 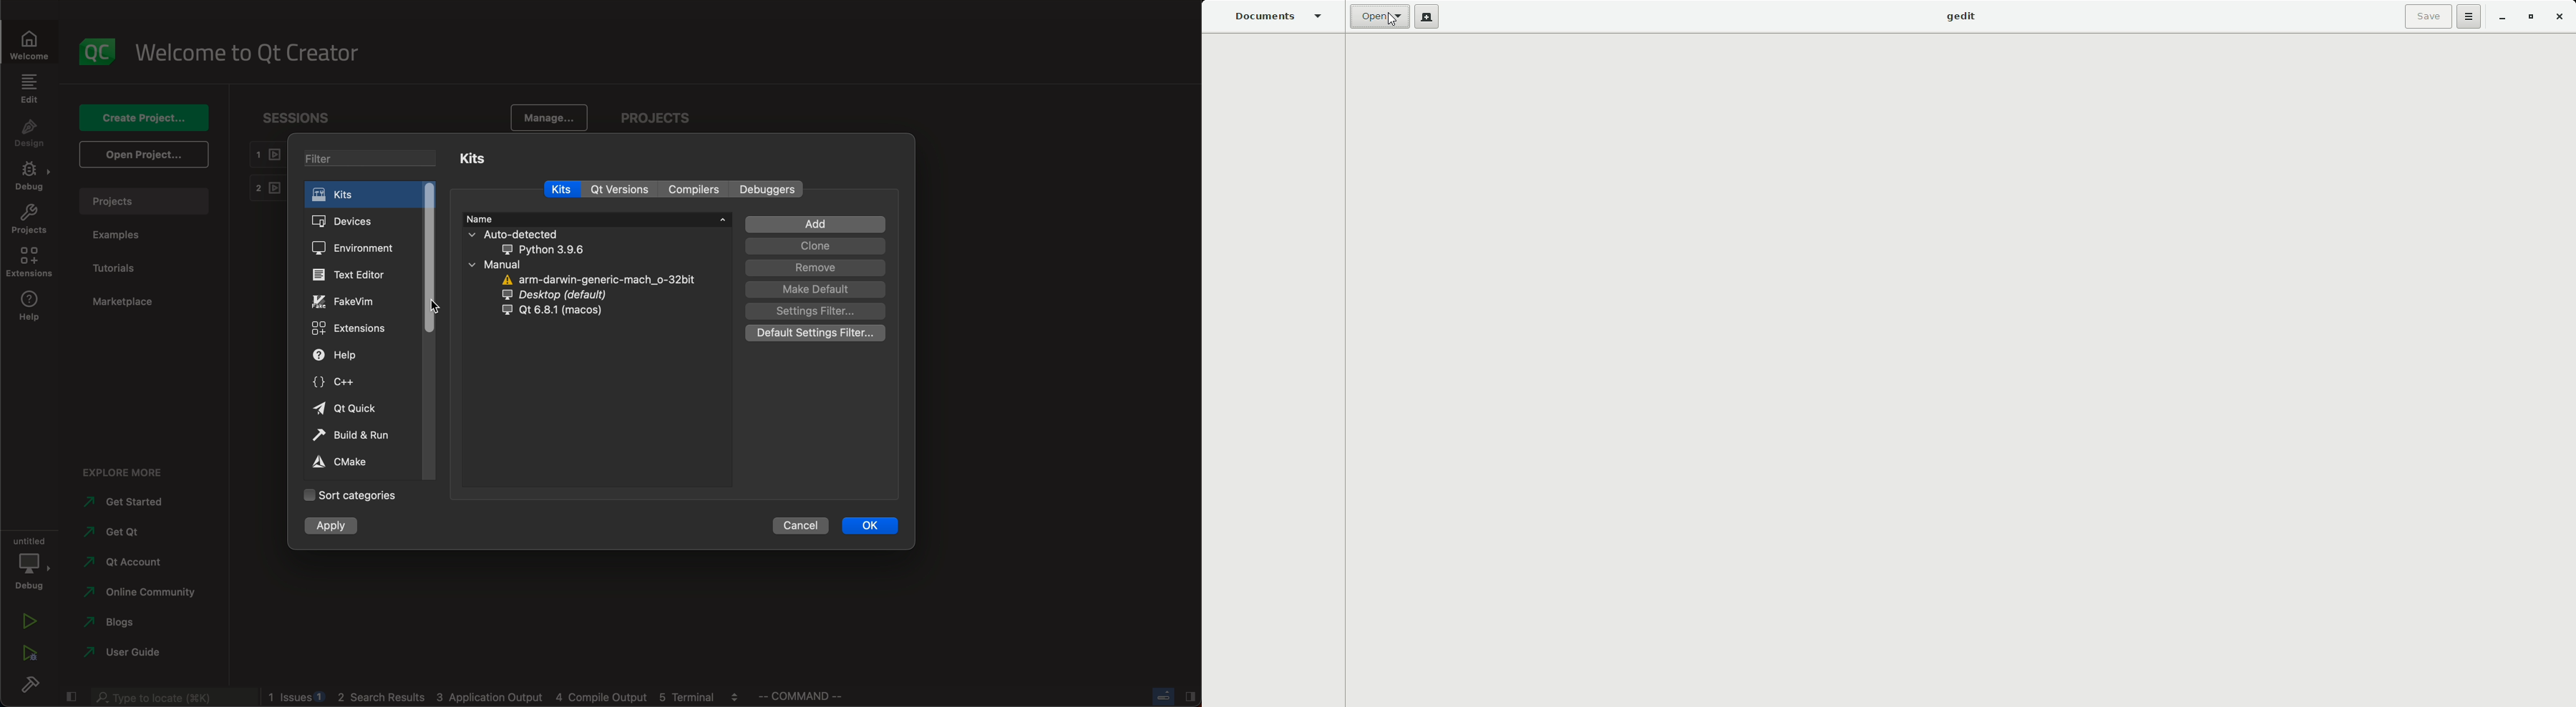 What do you see at coordinates (431, 328) in the screenshot?
I see `scroll bar` at bounding box center [431, 328].